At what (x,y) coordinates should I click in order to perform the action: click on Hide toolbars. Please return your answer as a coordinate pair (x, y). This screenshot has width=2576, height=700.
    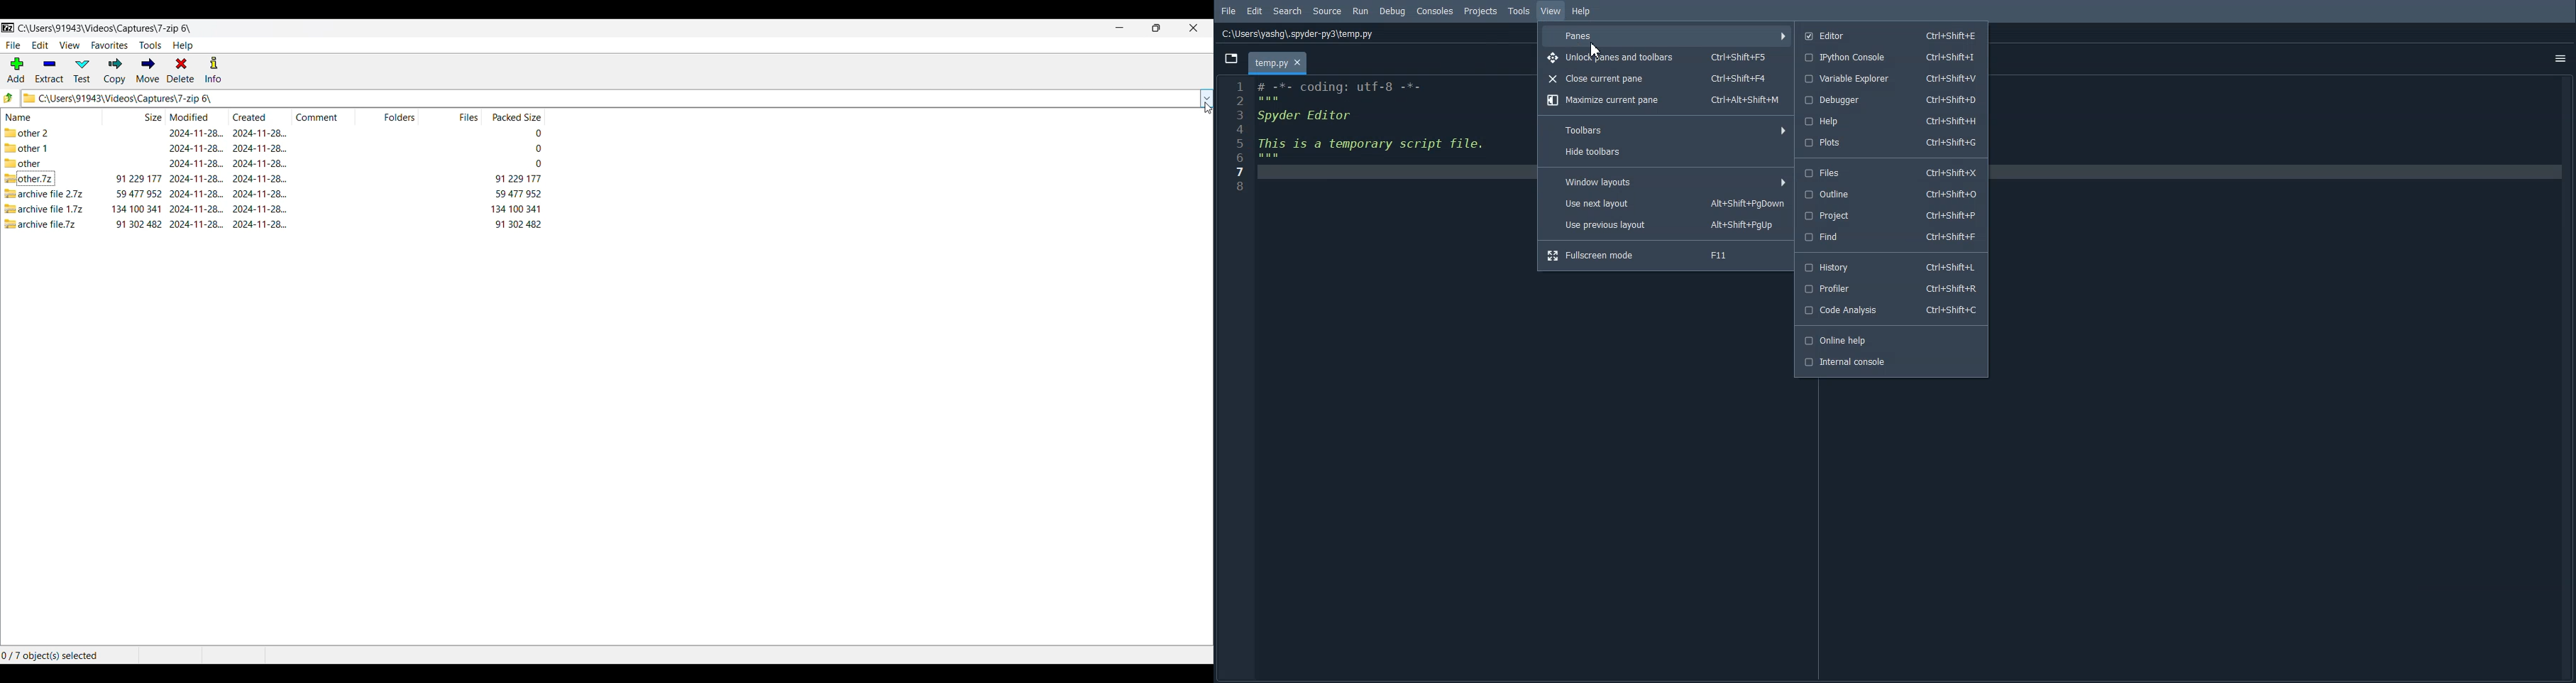
    Looking at the image, I should click on (1667, 152).